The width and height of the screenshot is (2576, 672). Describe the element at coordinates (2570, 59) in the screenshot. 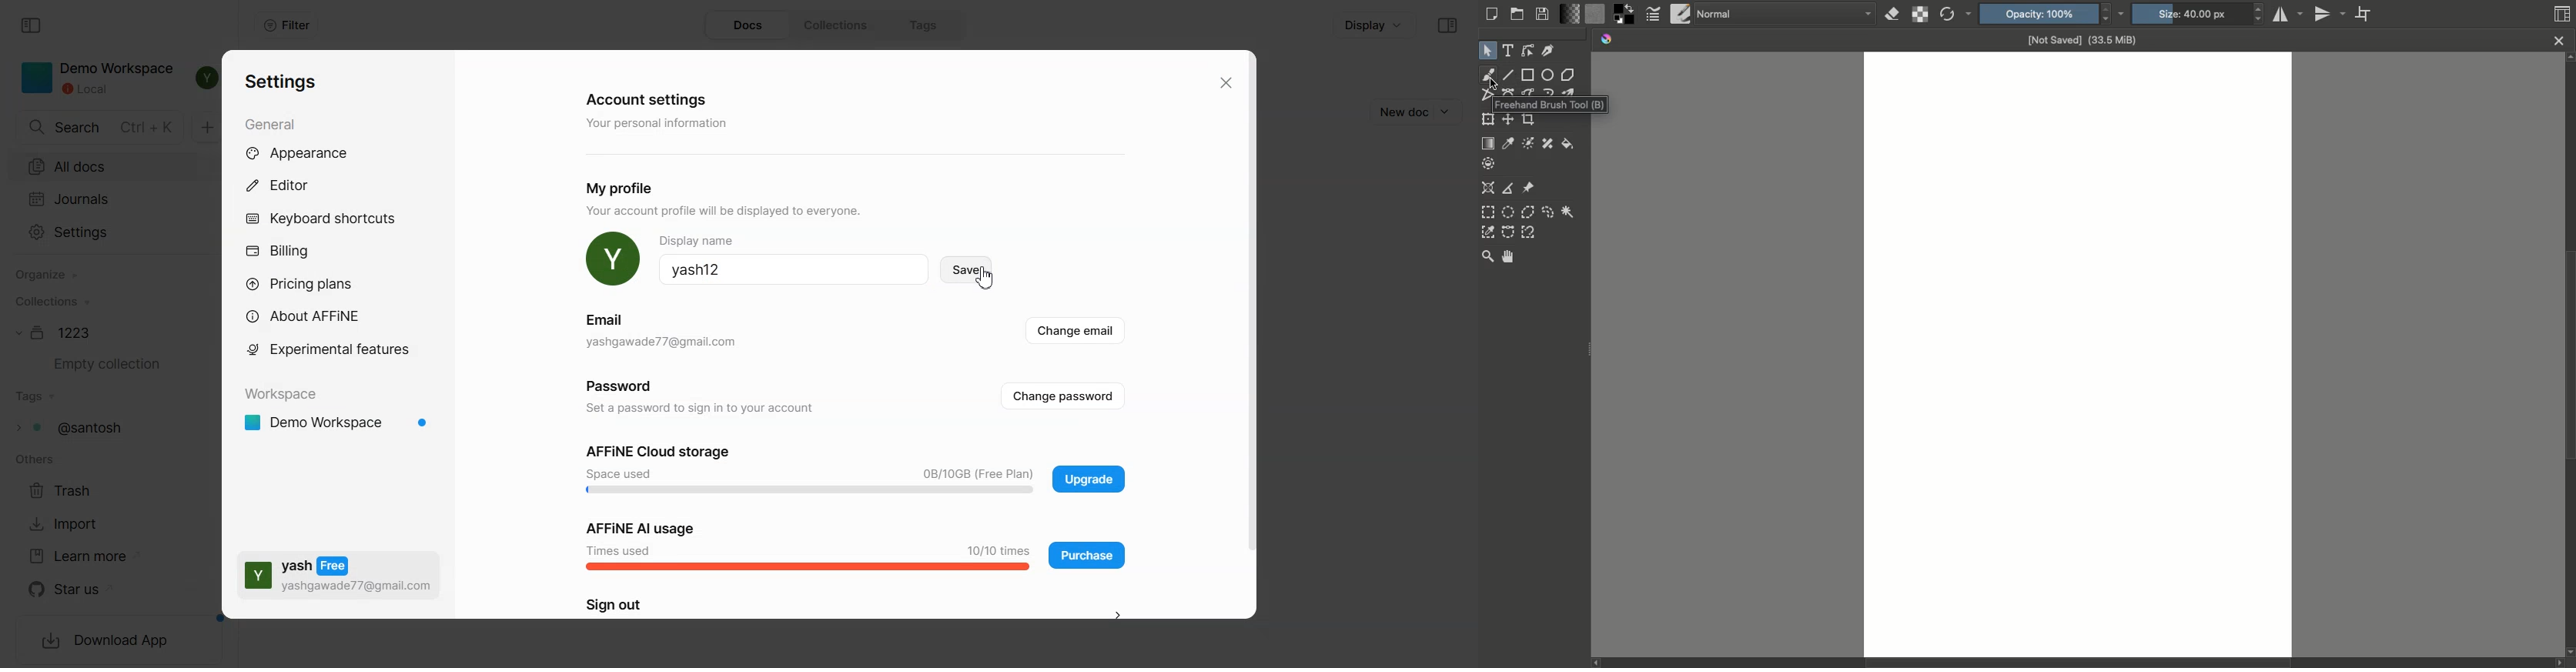

I see `scroll up` at that location.